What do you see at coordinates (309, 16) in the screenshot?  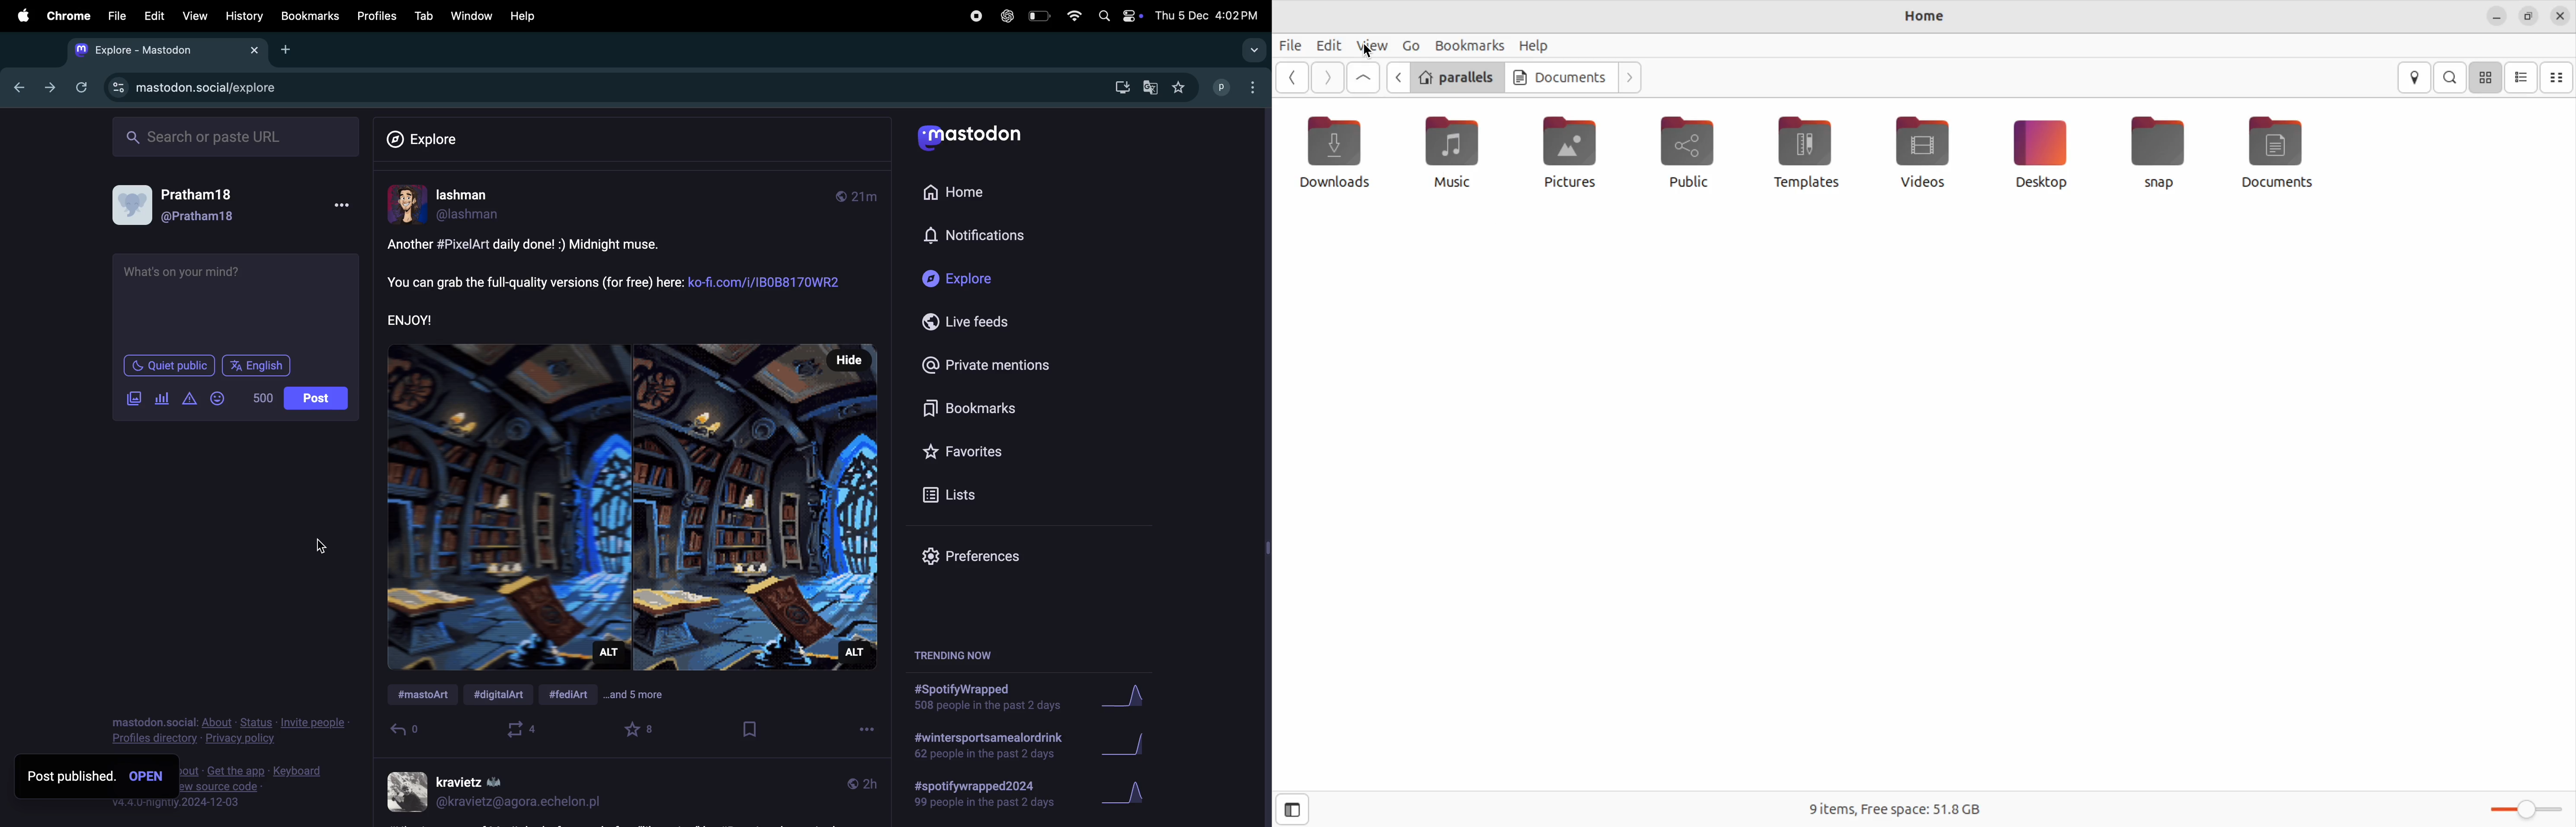 I see `bookmarks` at bounding box center [309, 16].